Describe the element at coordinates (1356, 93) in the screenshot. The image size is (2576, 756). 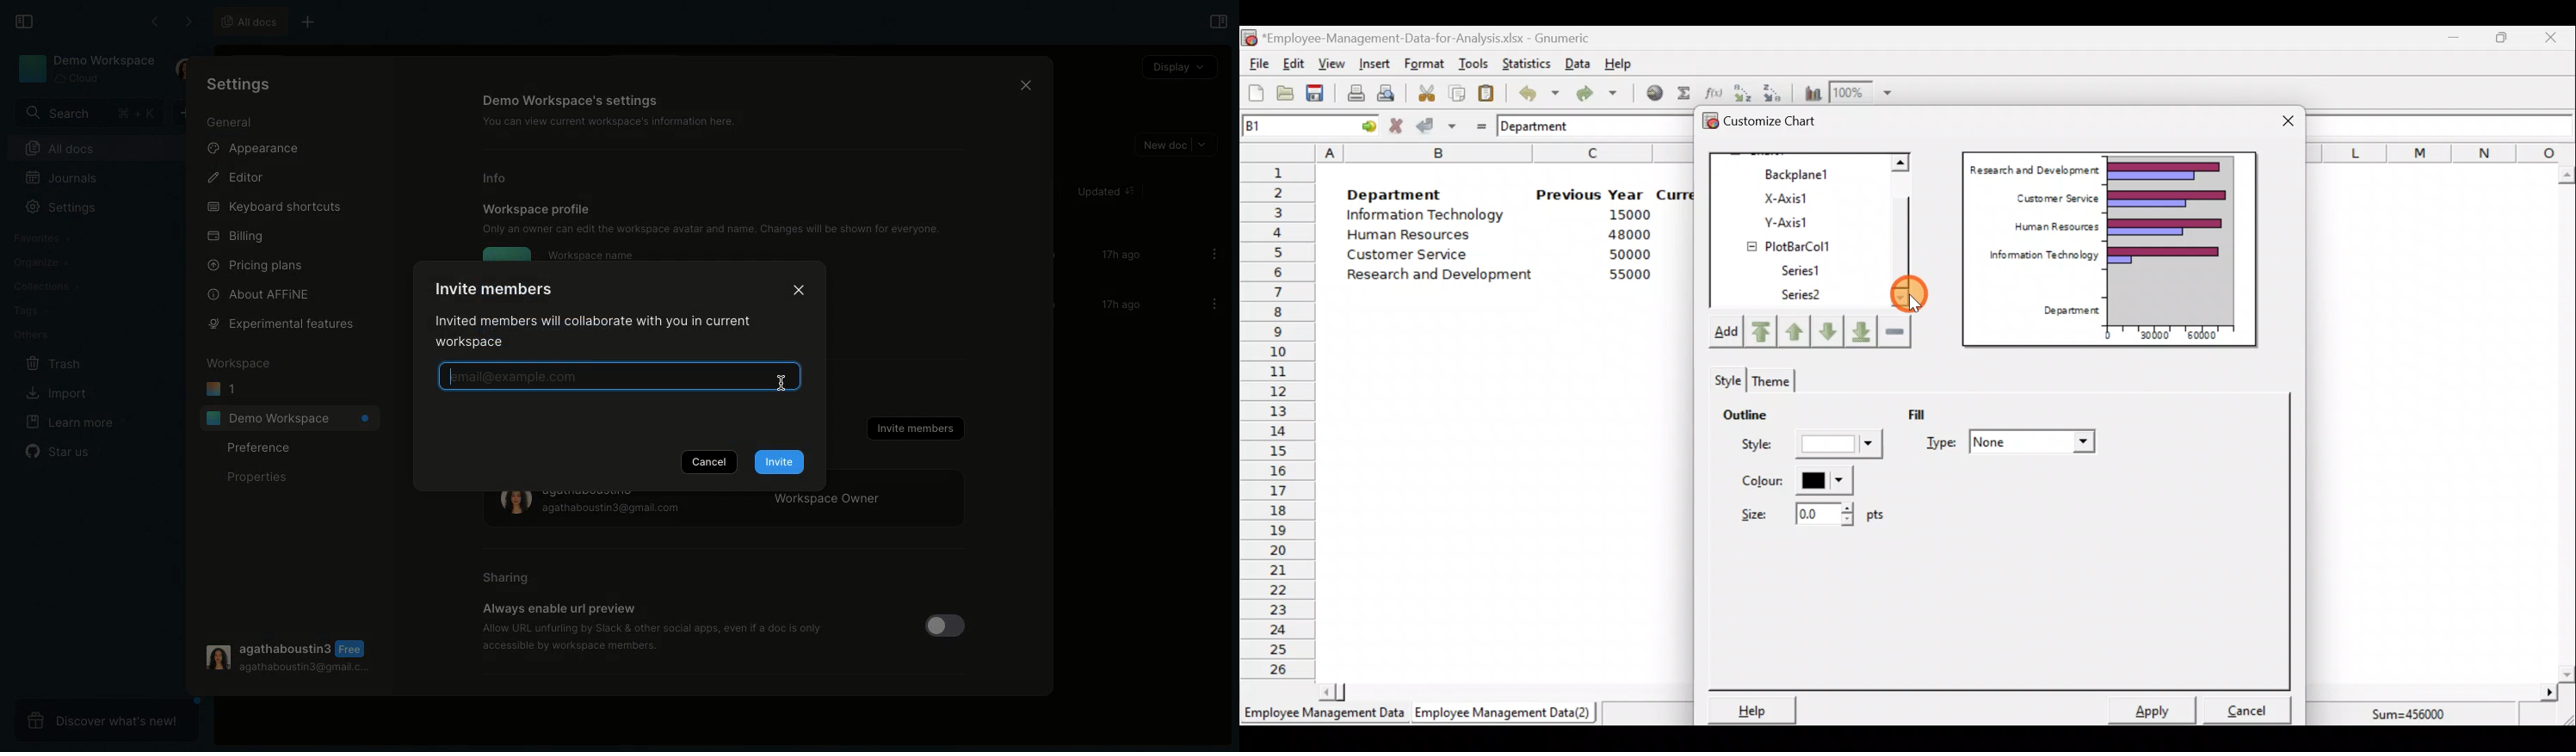
I see `Print current file` at that location.